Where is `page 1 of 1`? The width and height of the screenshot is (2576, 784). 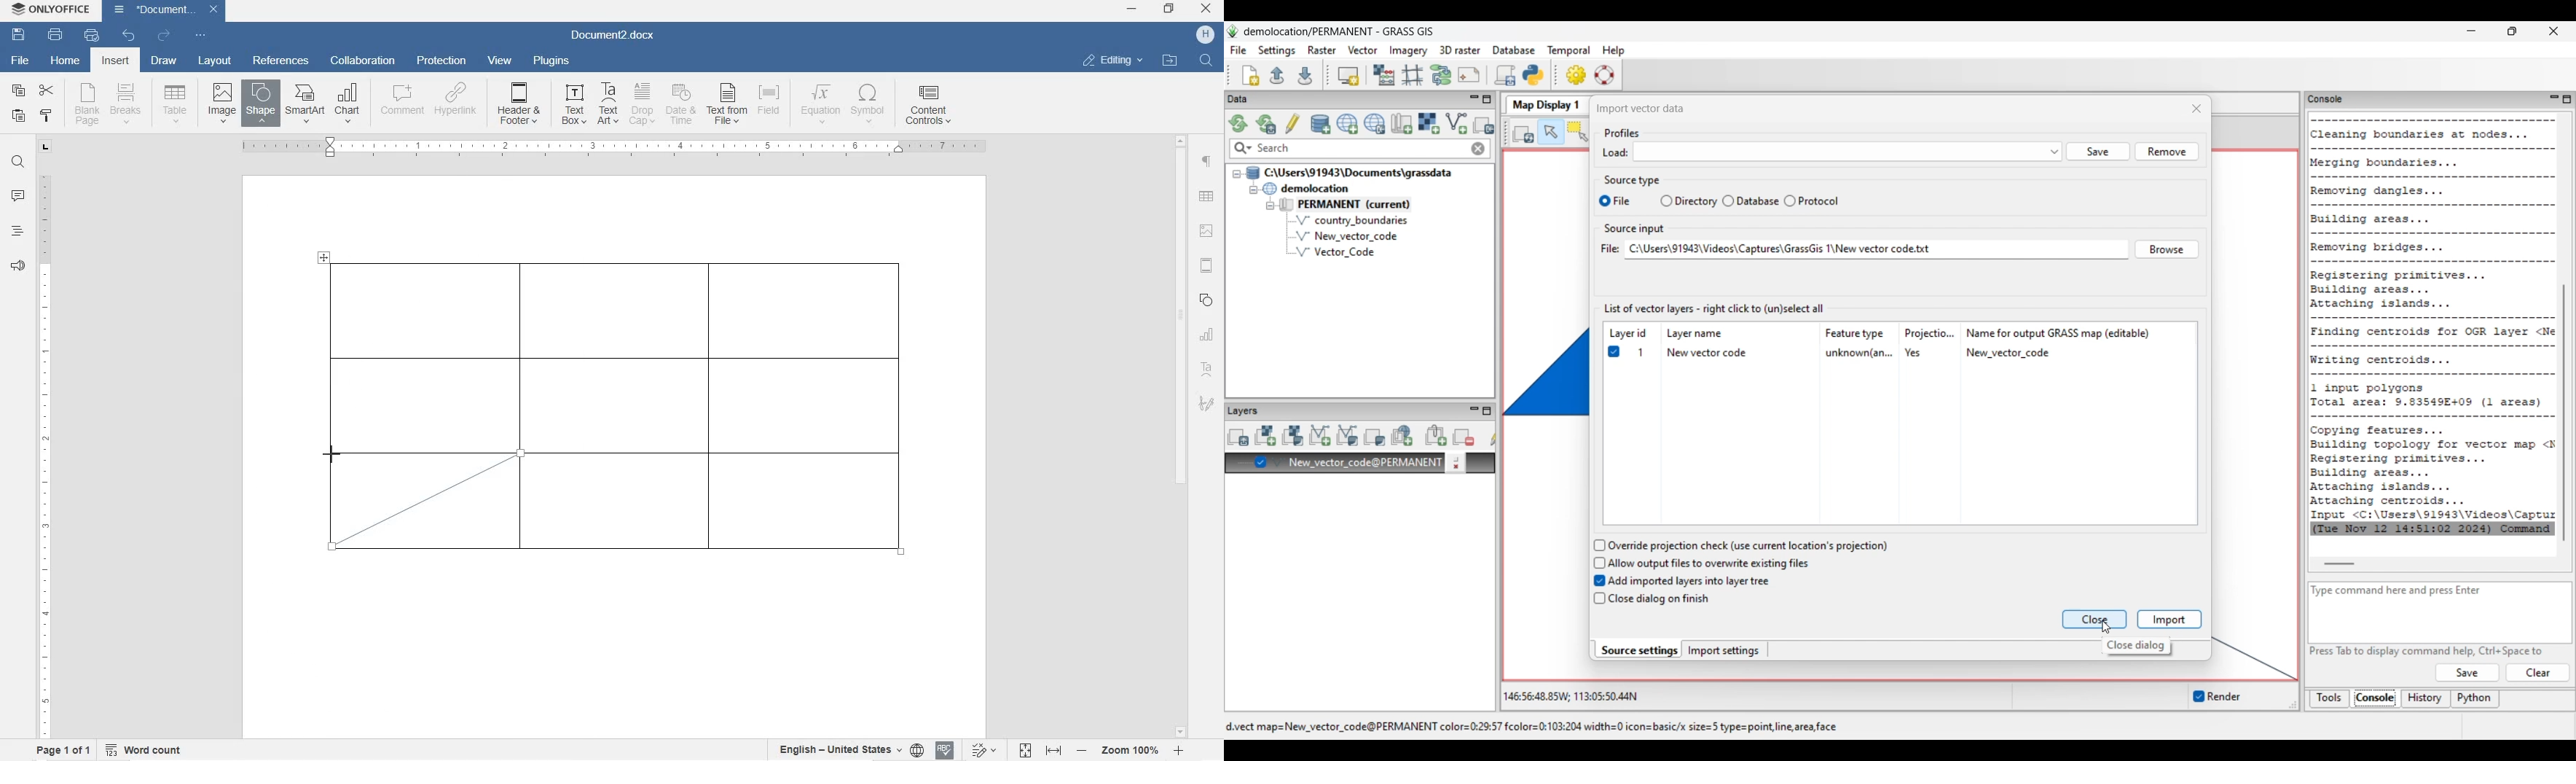 page 1 of 1 is located at coordinates (61, 750).